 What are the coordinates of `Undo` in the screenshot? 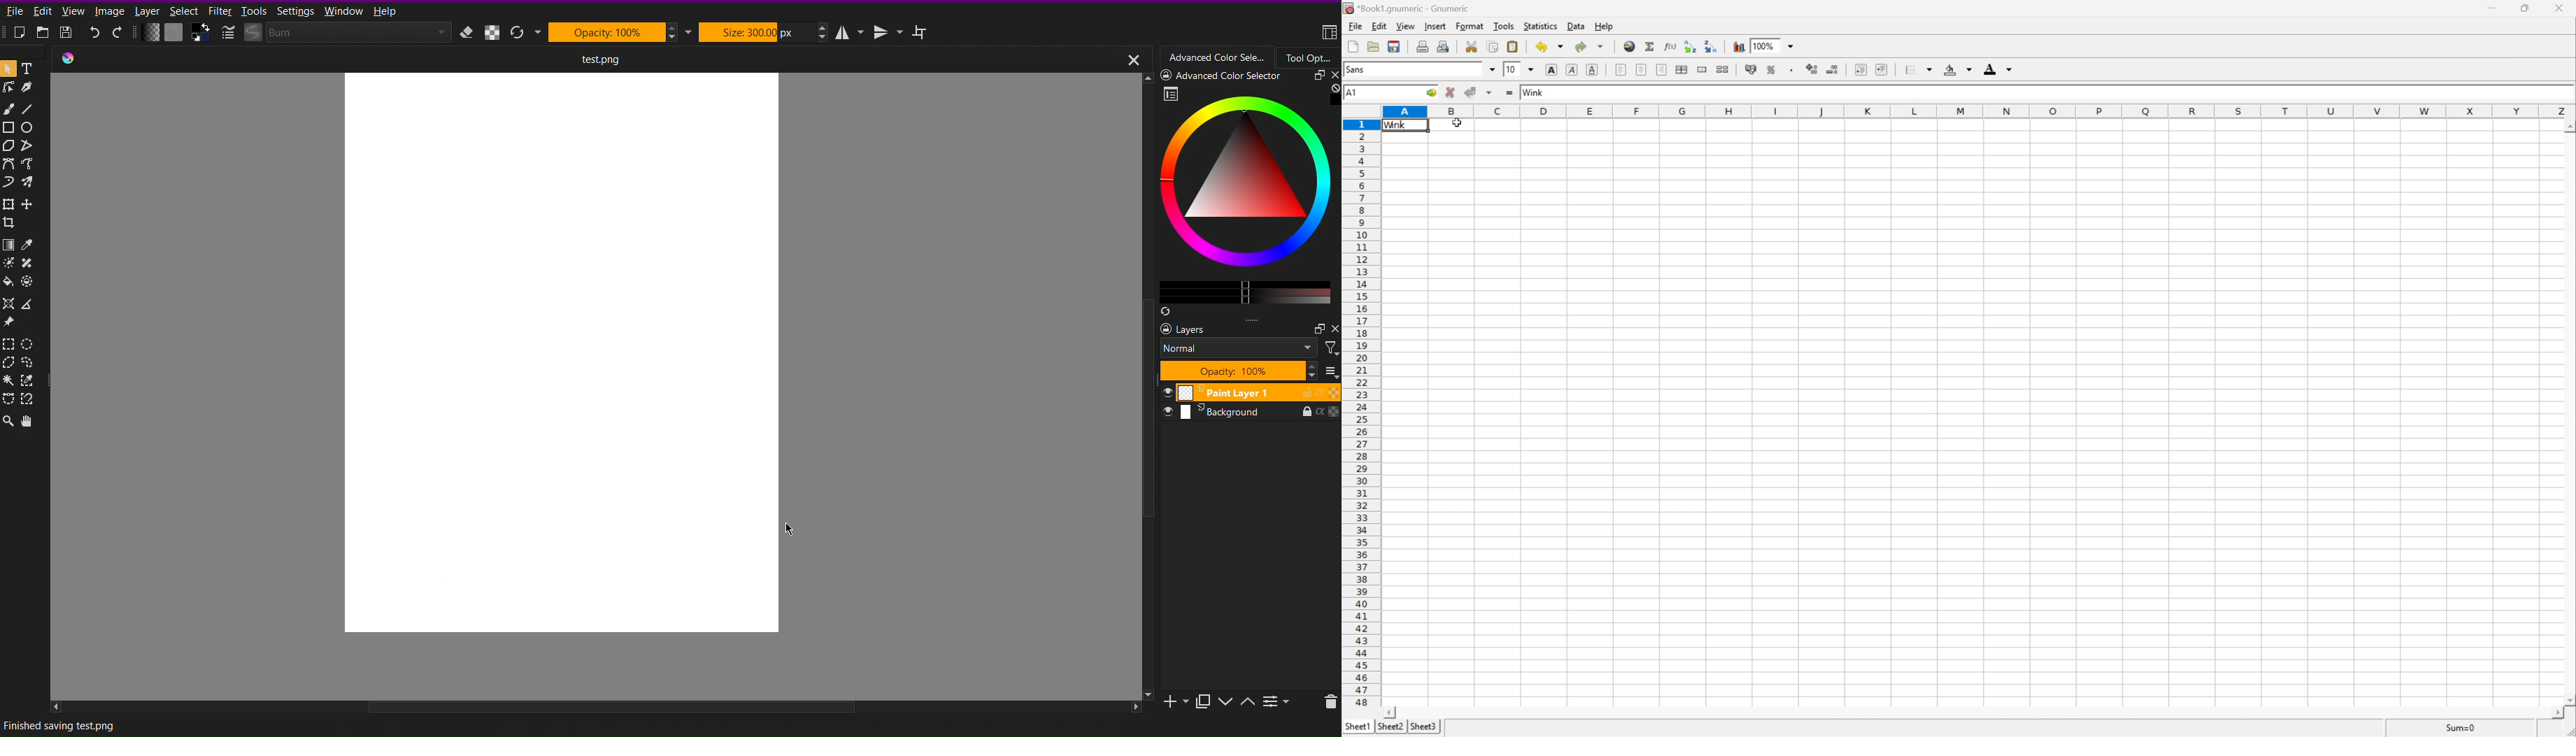 It's located at (94, 34).